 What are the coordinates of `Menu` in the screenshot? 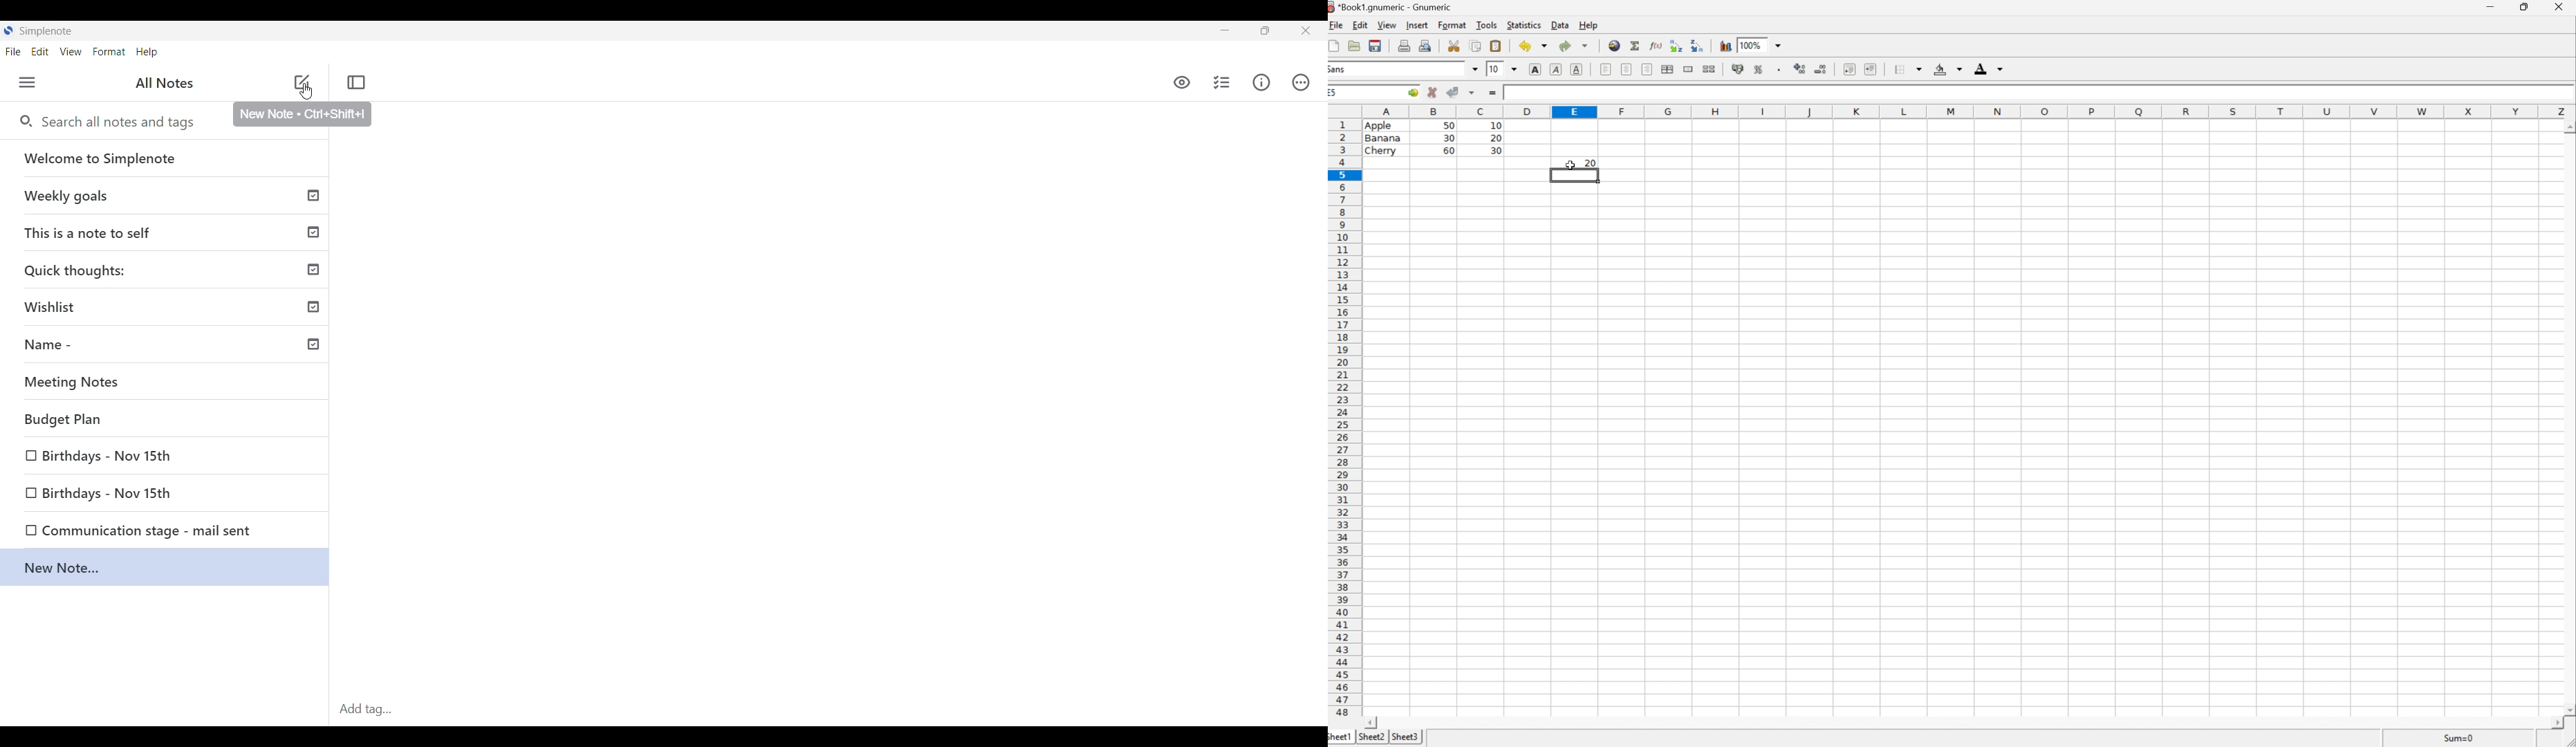 It's located at (27, 82).